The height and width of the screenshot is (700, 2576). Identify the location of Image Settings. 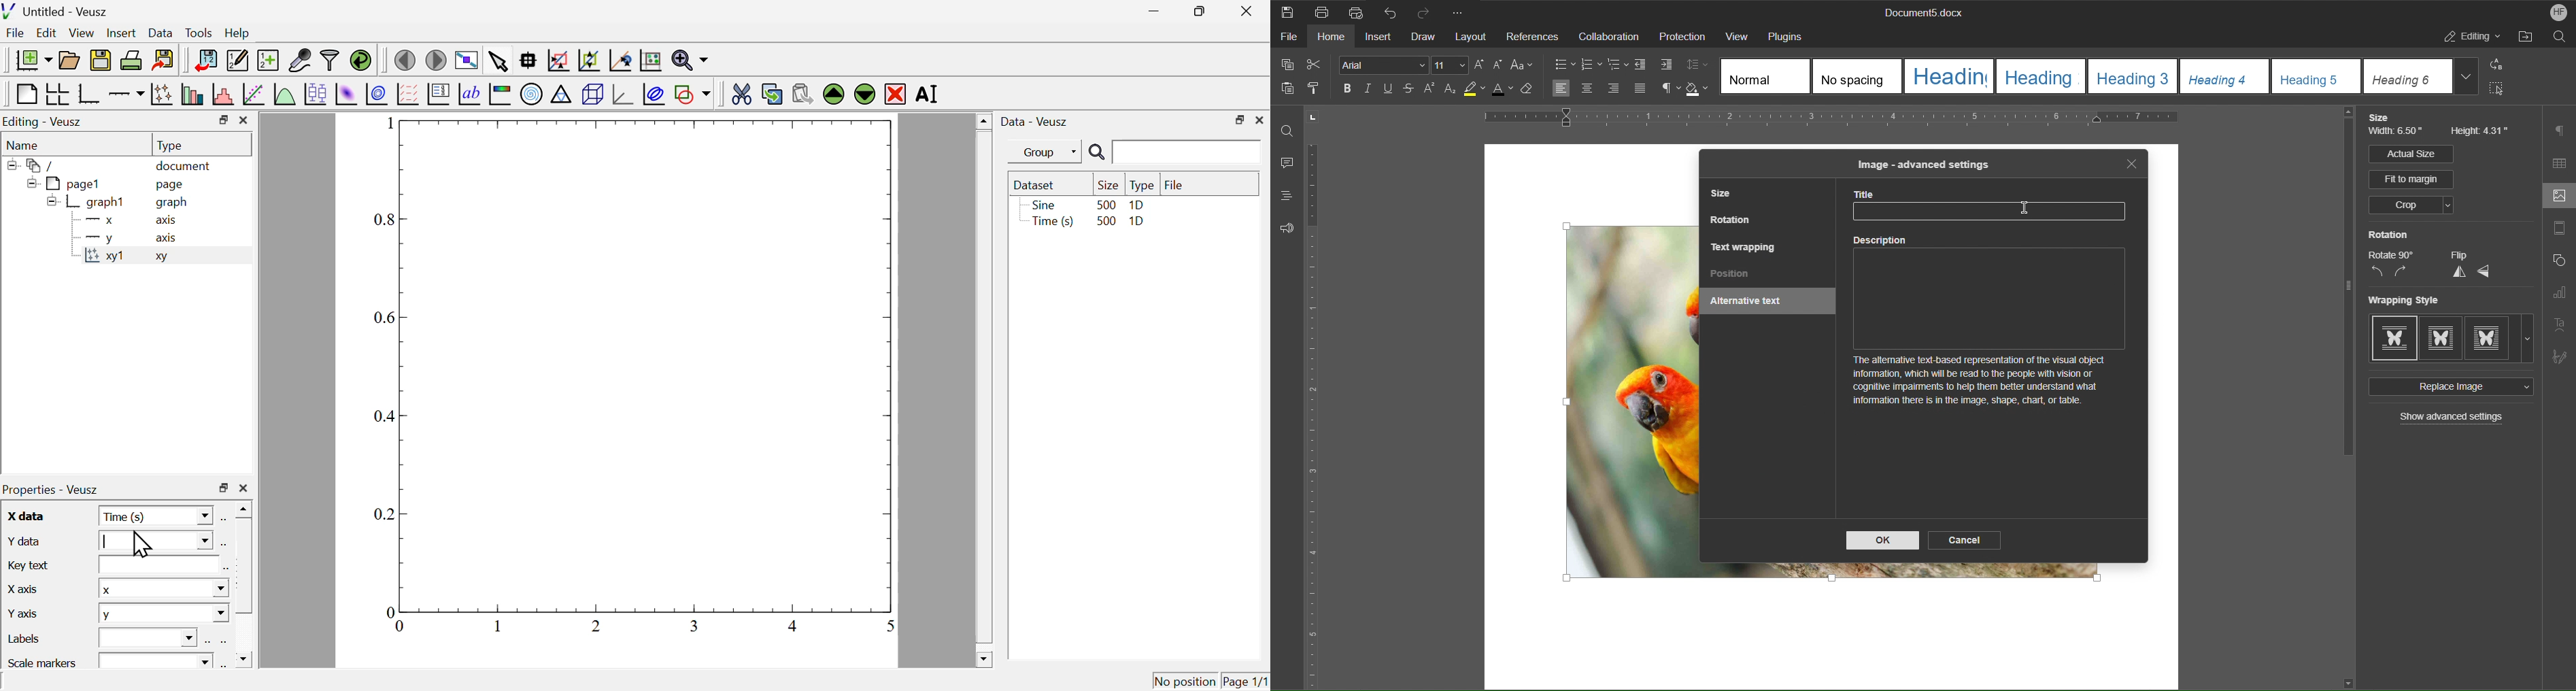
(2556, 197).